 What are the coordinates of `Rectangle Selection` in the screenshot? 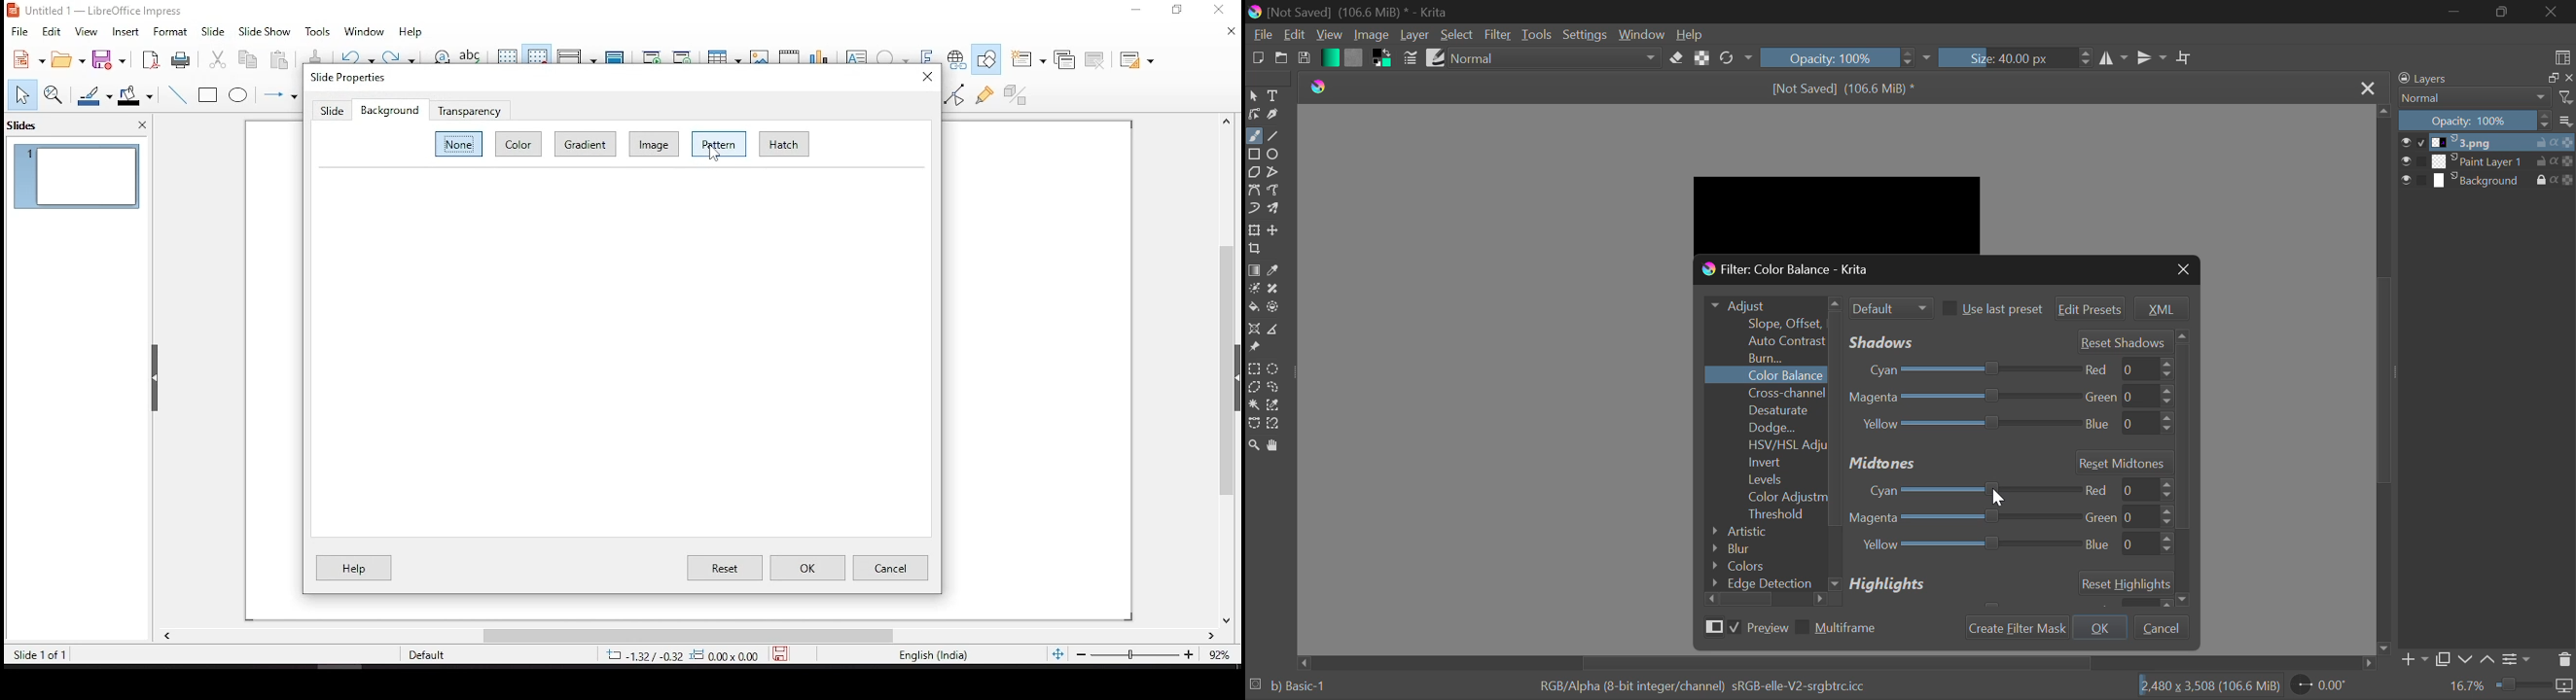 It's located at (1254, 369).